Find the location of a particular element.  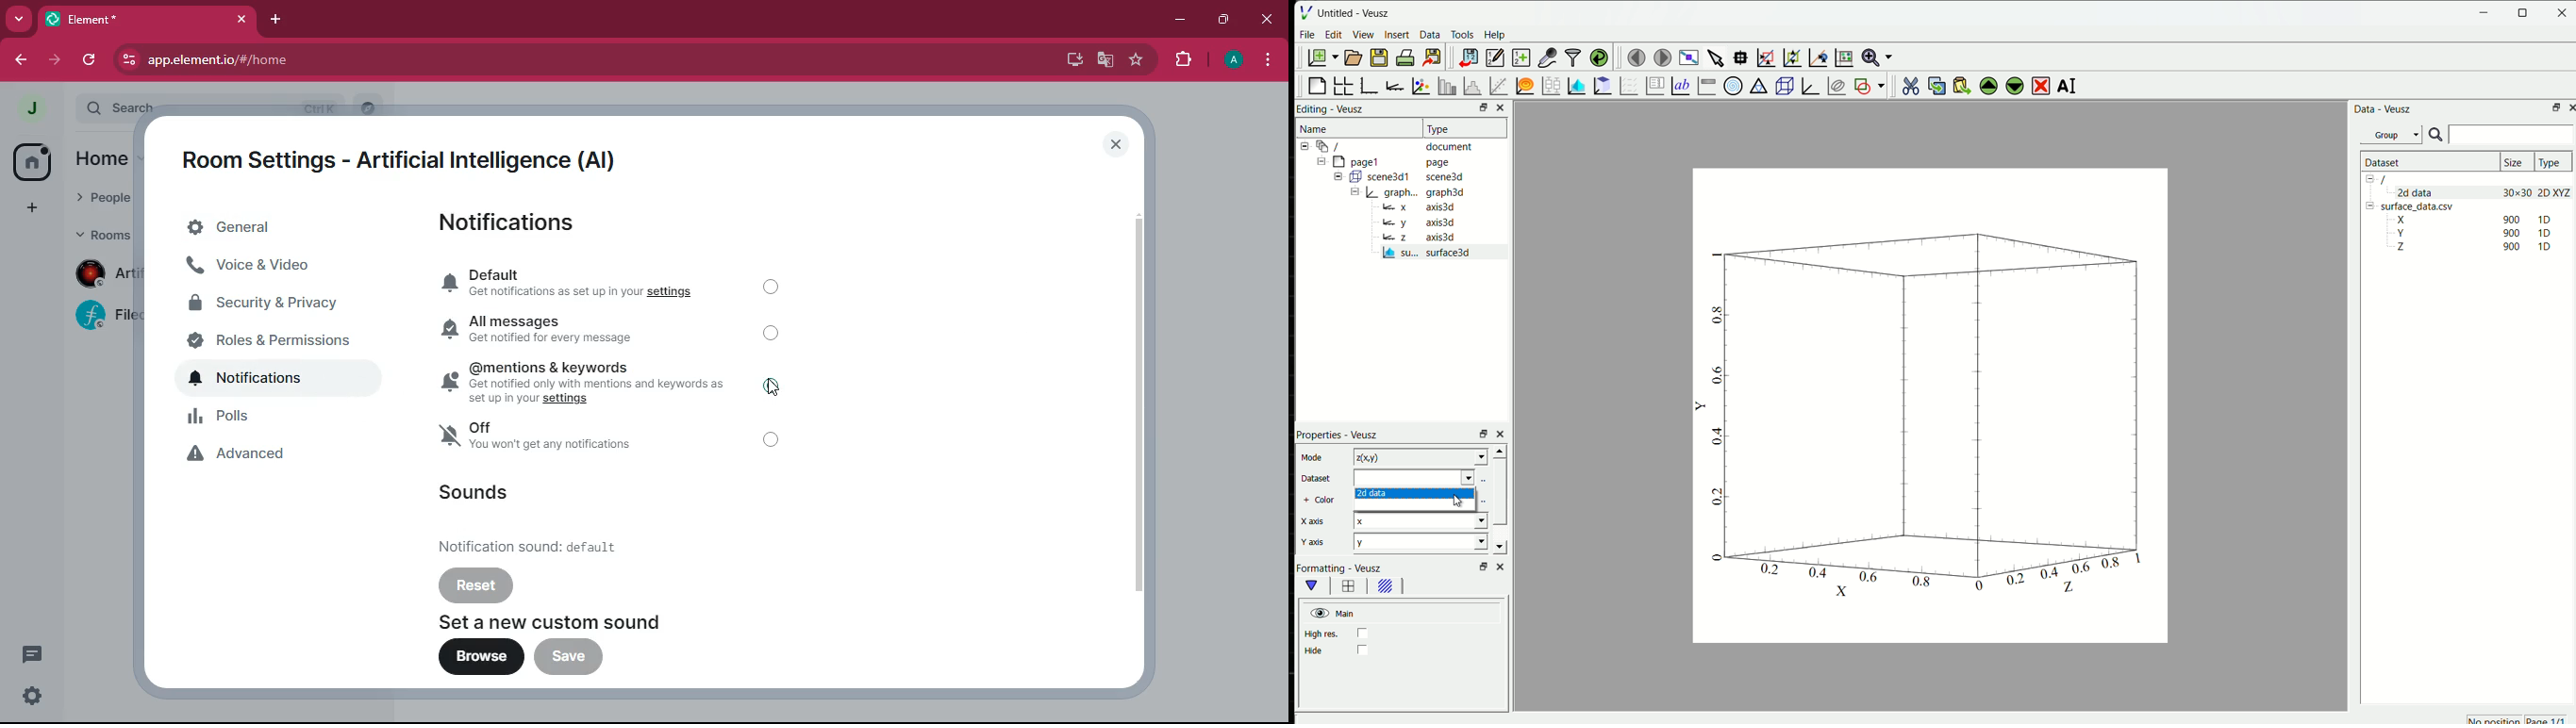

close is located at coordinates (1501, 566).